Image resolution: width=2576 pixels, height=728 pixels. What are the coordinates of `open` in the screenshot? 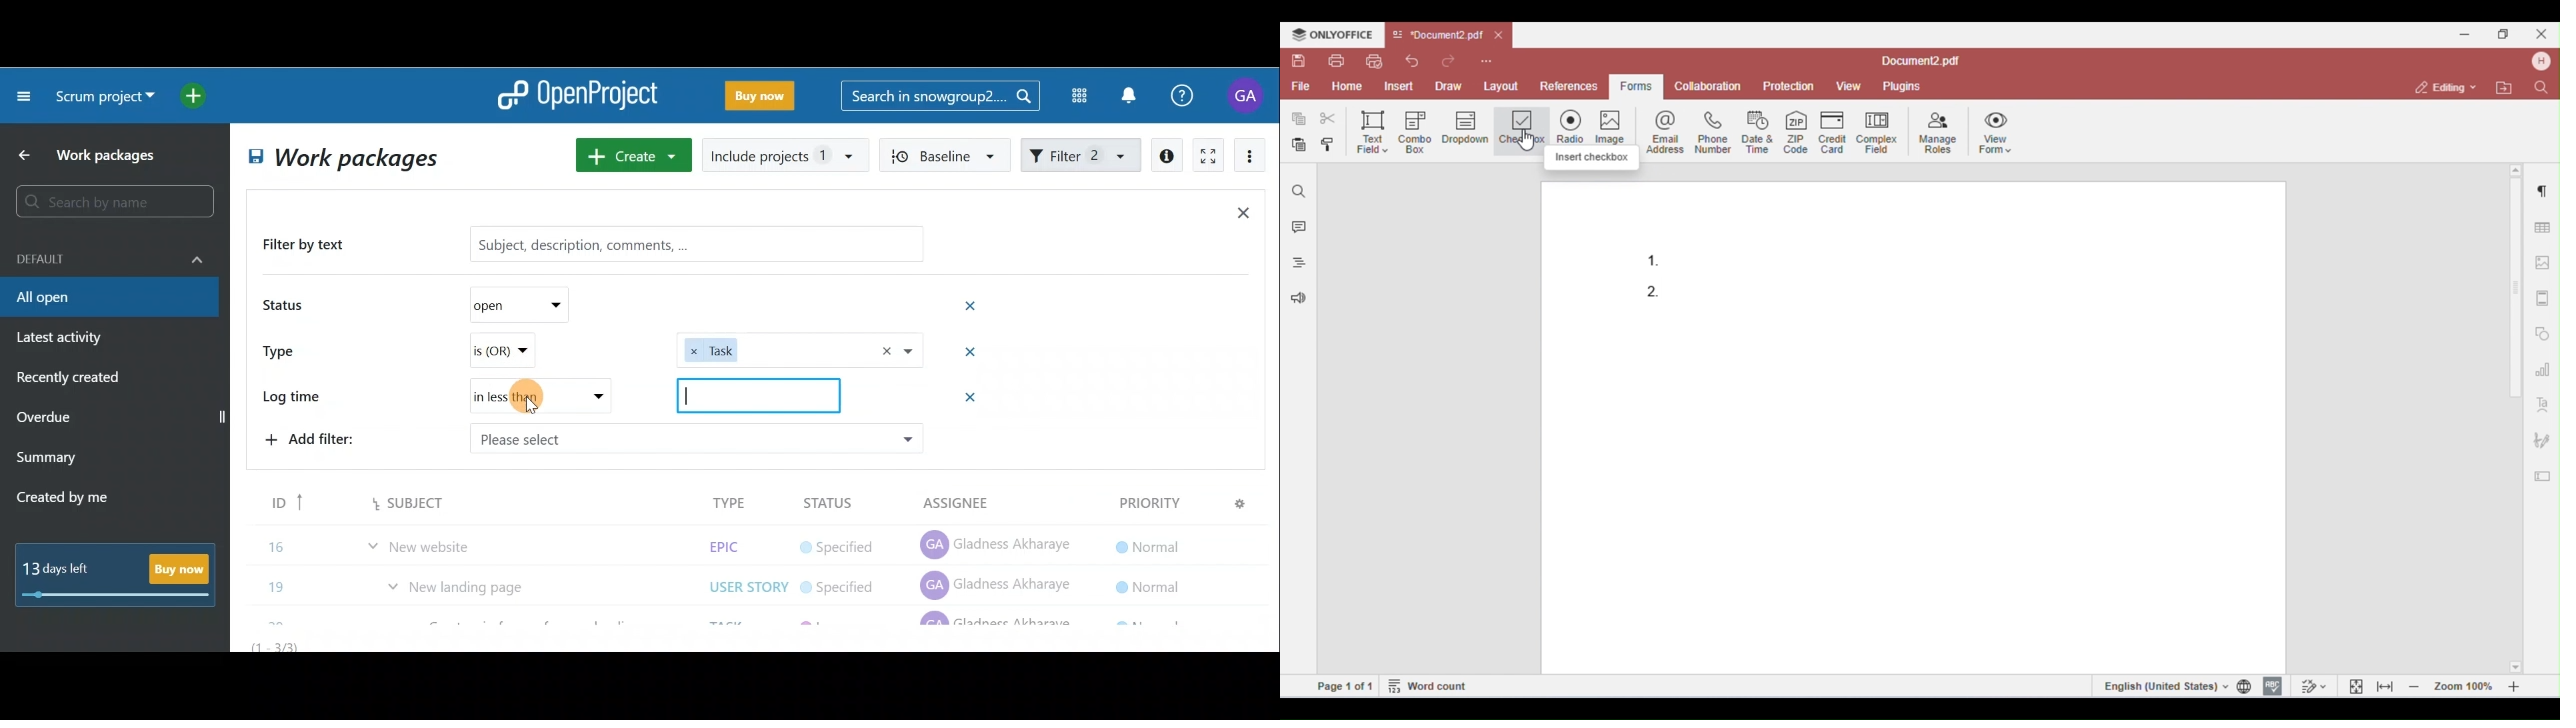 It's located at (528, 303).